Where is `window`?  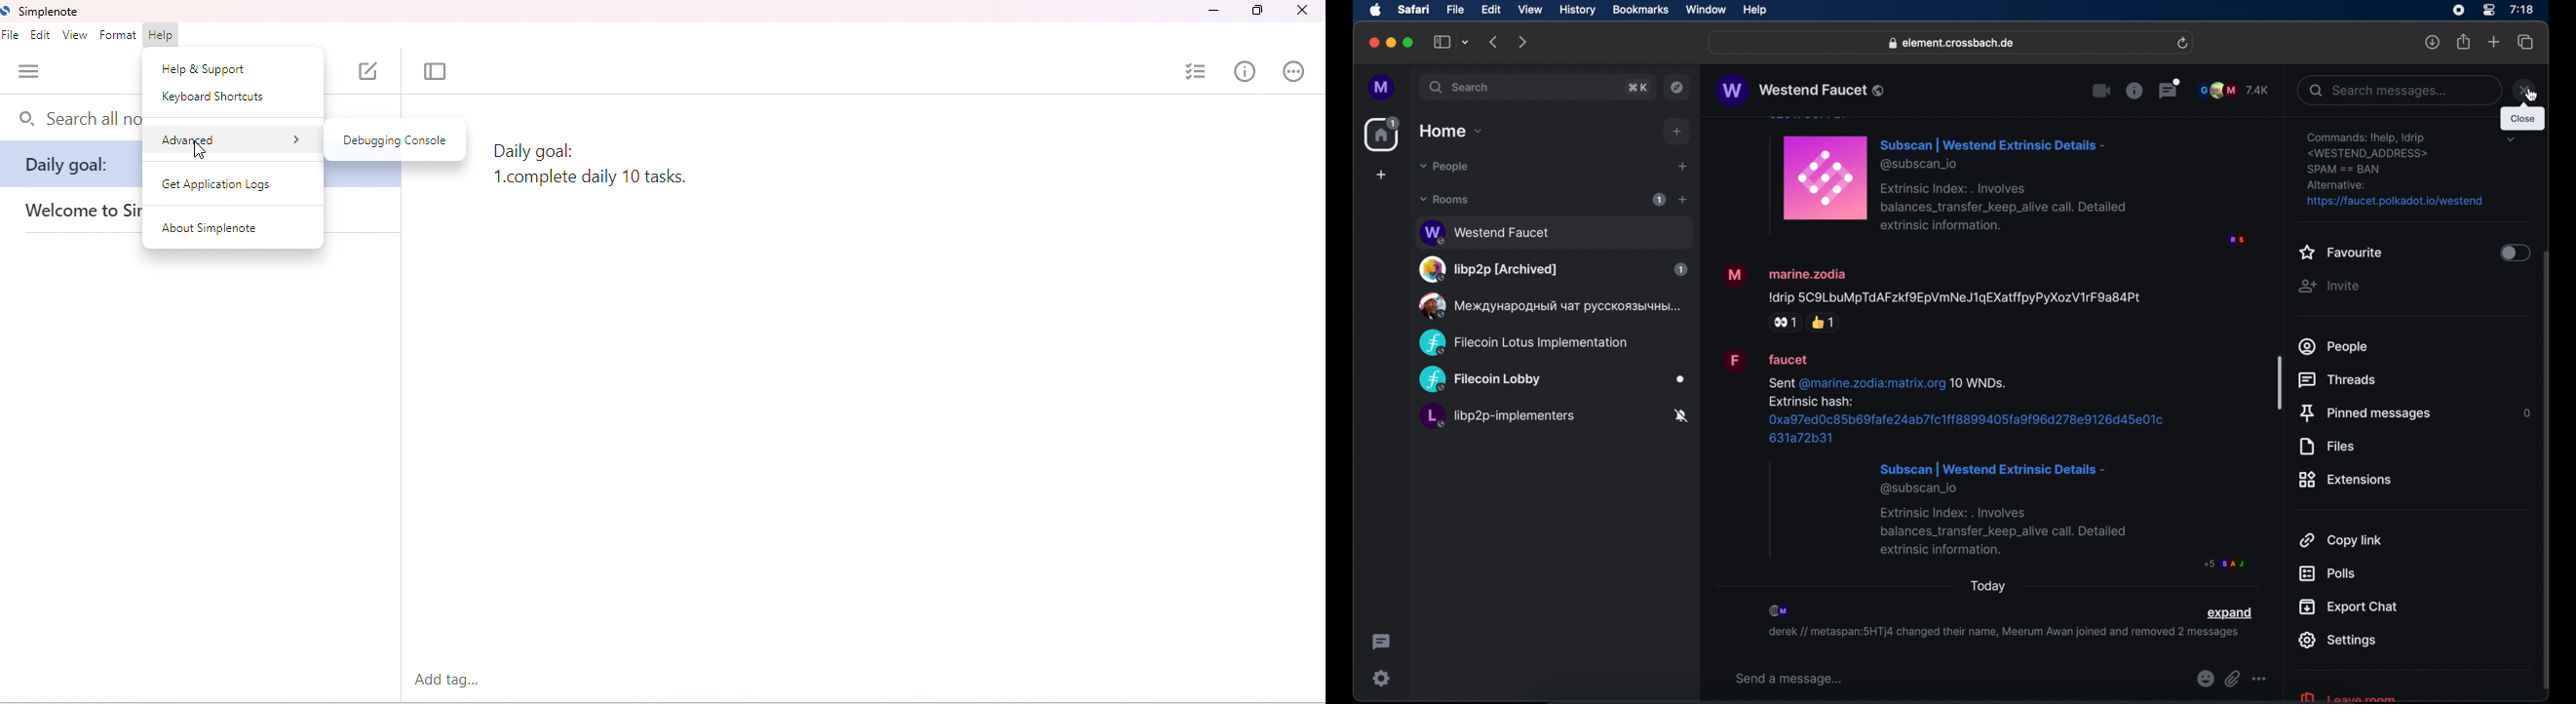 window is located at coordinates (1706, 10).